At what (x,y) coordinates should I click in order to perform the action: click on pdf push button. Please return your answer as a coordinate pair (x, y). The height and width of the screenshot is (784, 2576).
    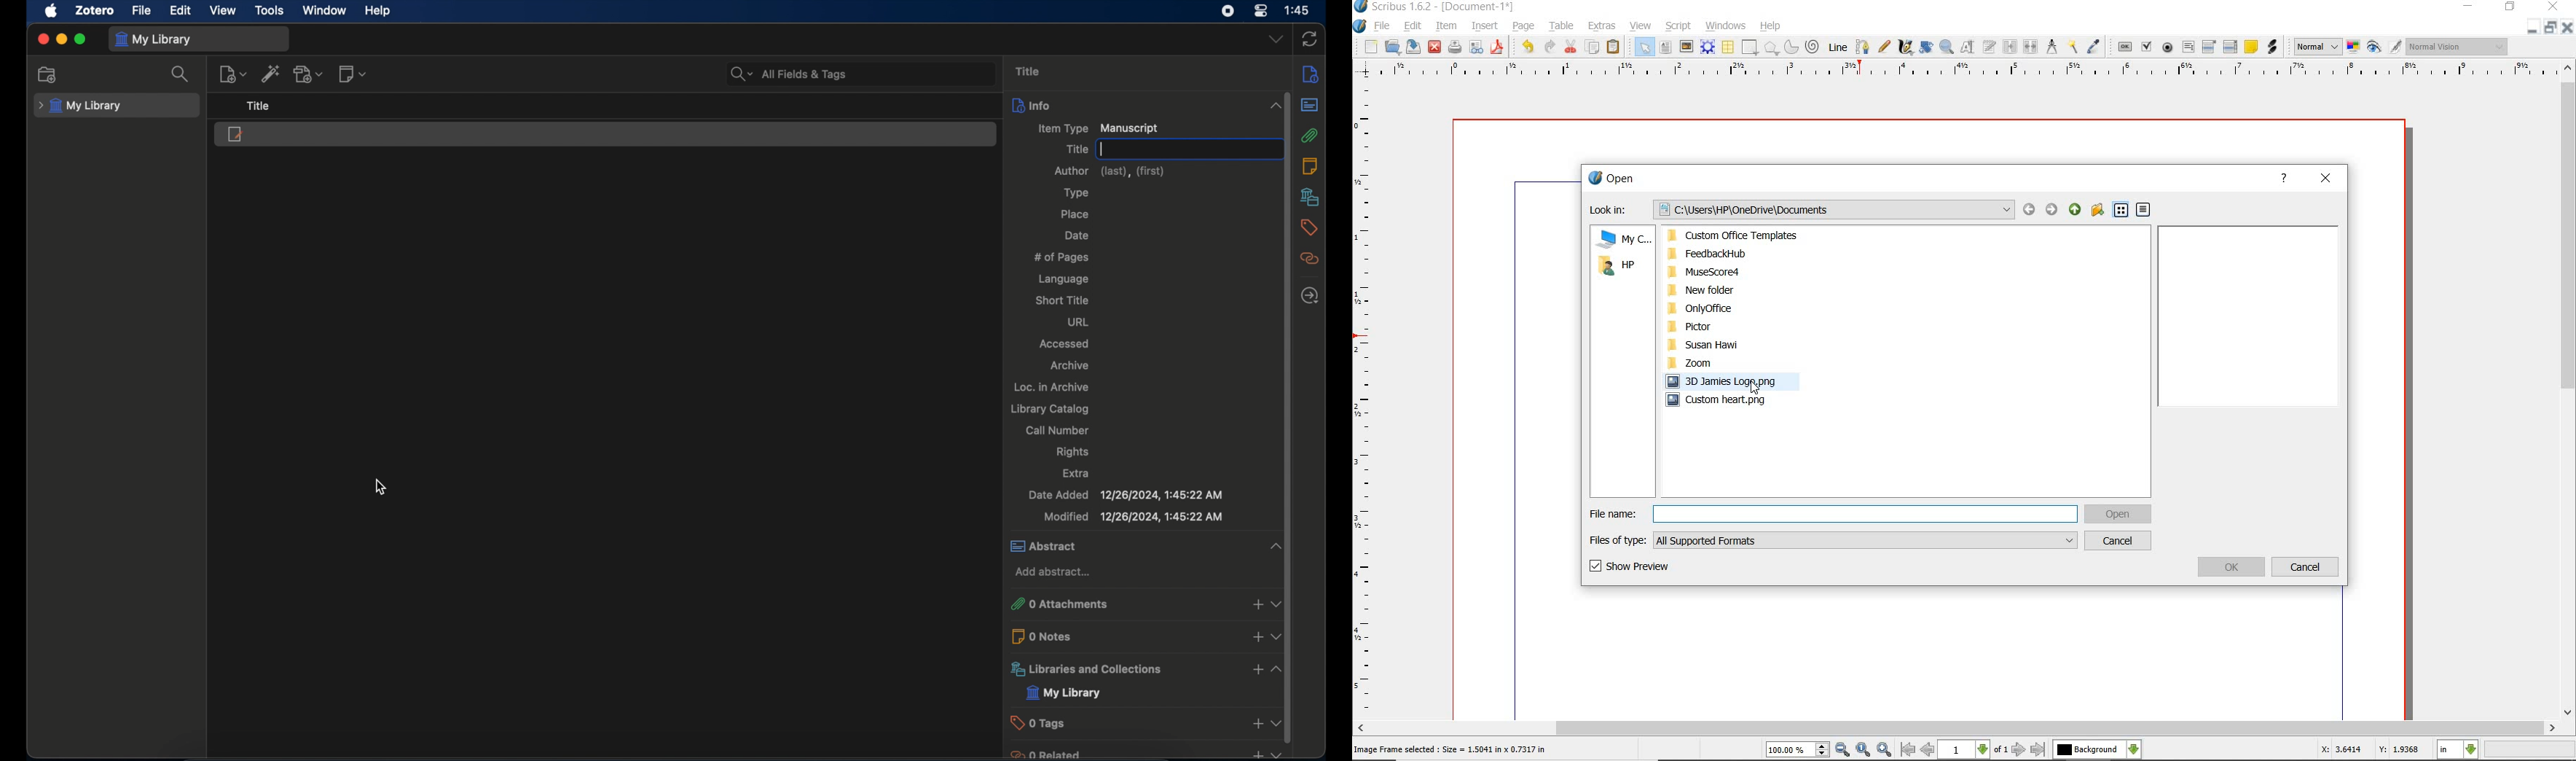
    Looking at the image, I should click on (2125, 46).